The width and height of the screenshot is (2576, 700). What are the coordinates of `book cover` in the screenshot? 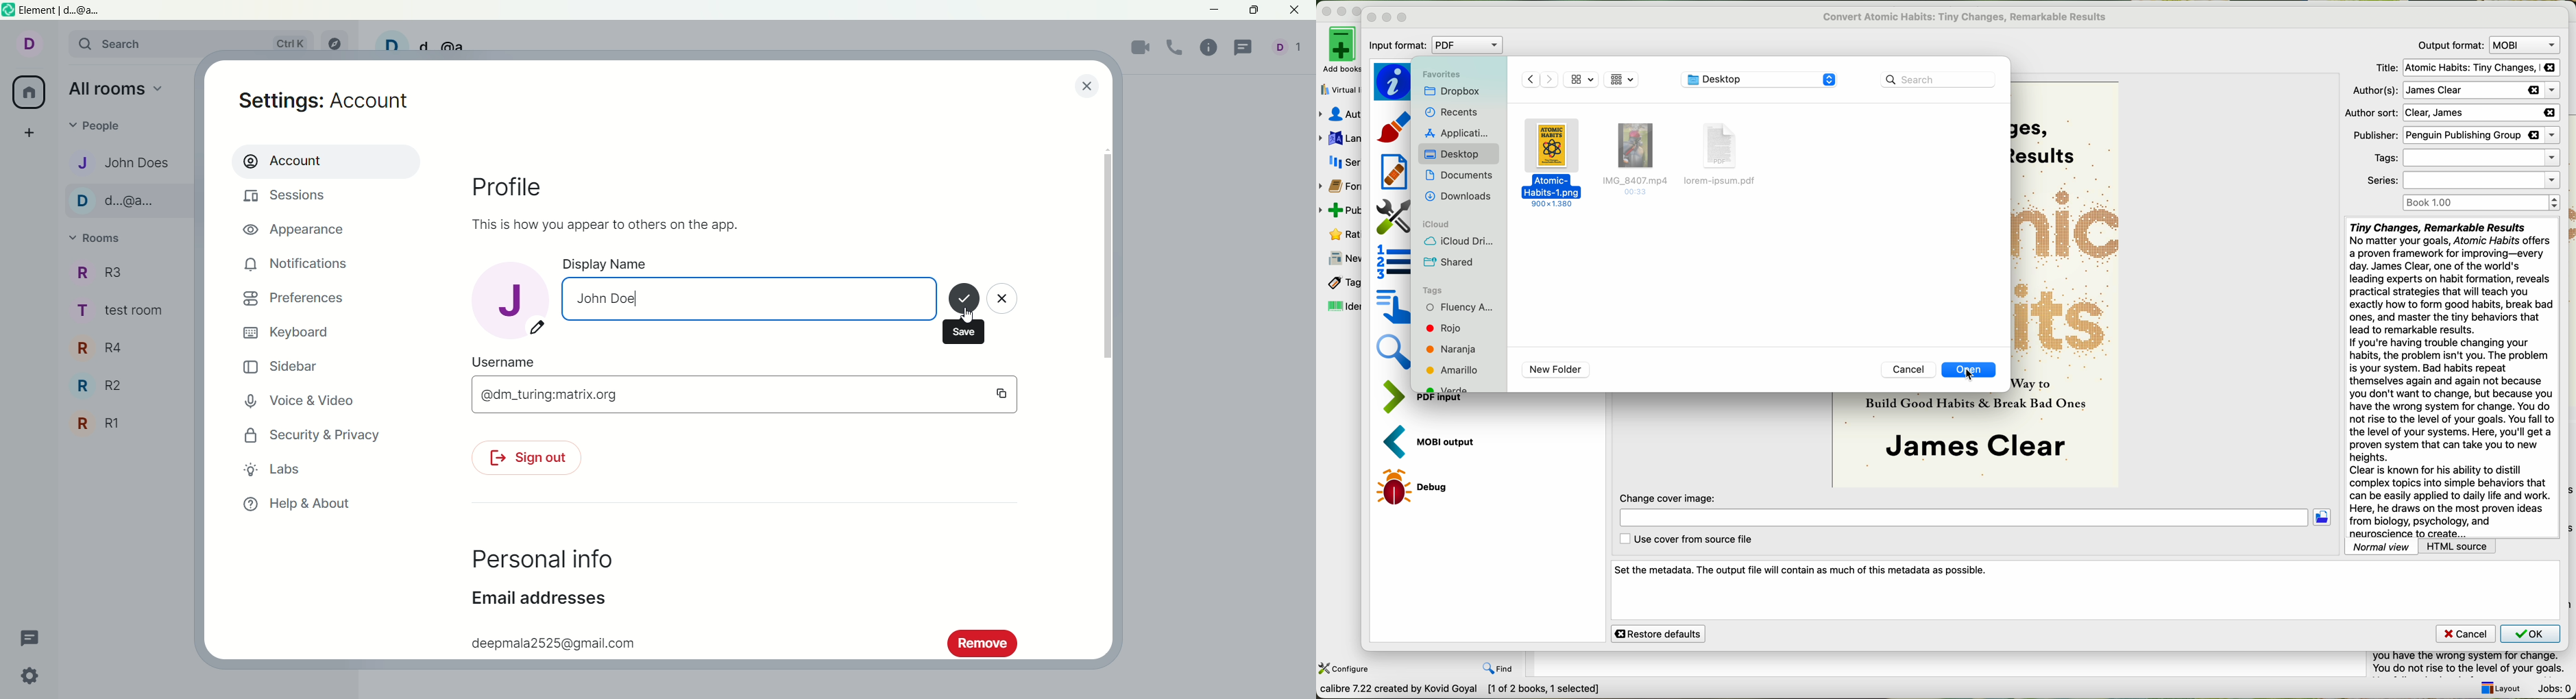 It's located at (1922, 441).